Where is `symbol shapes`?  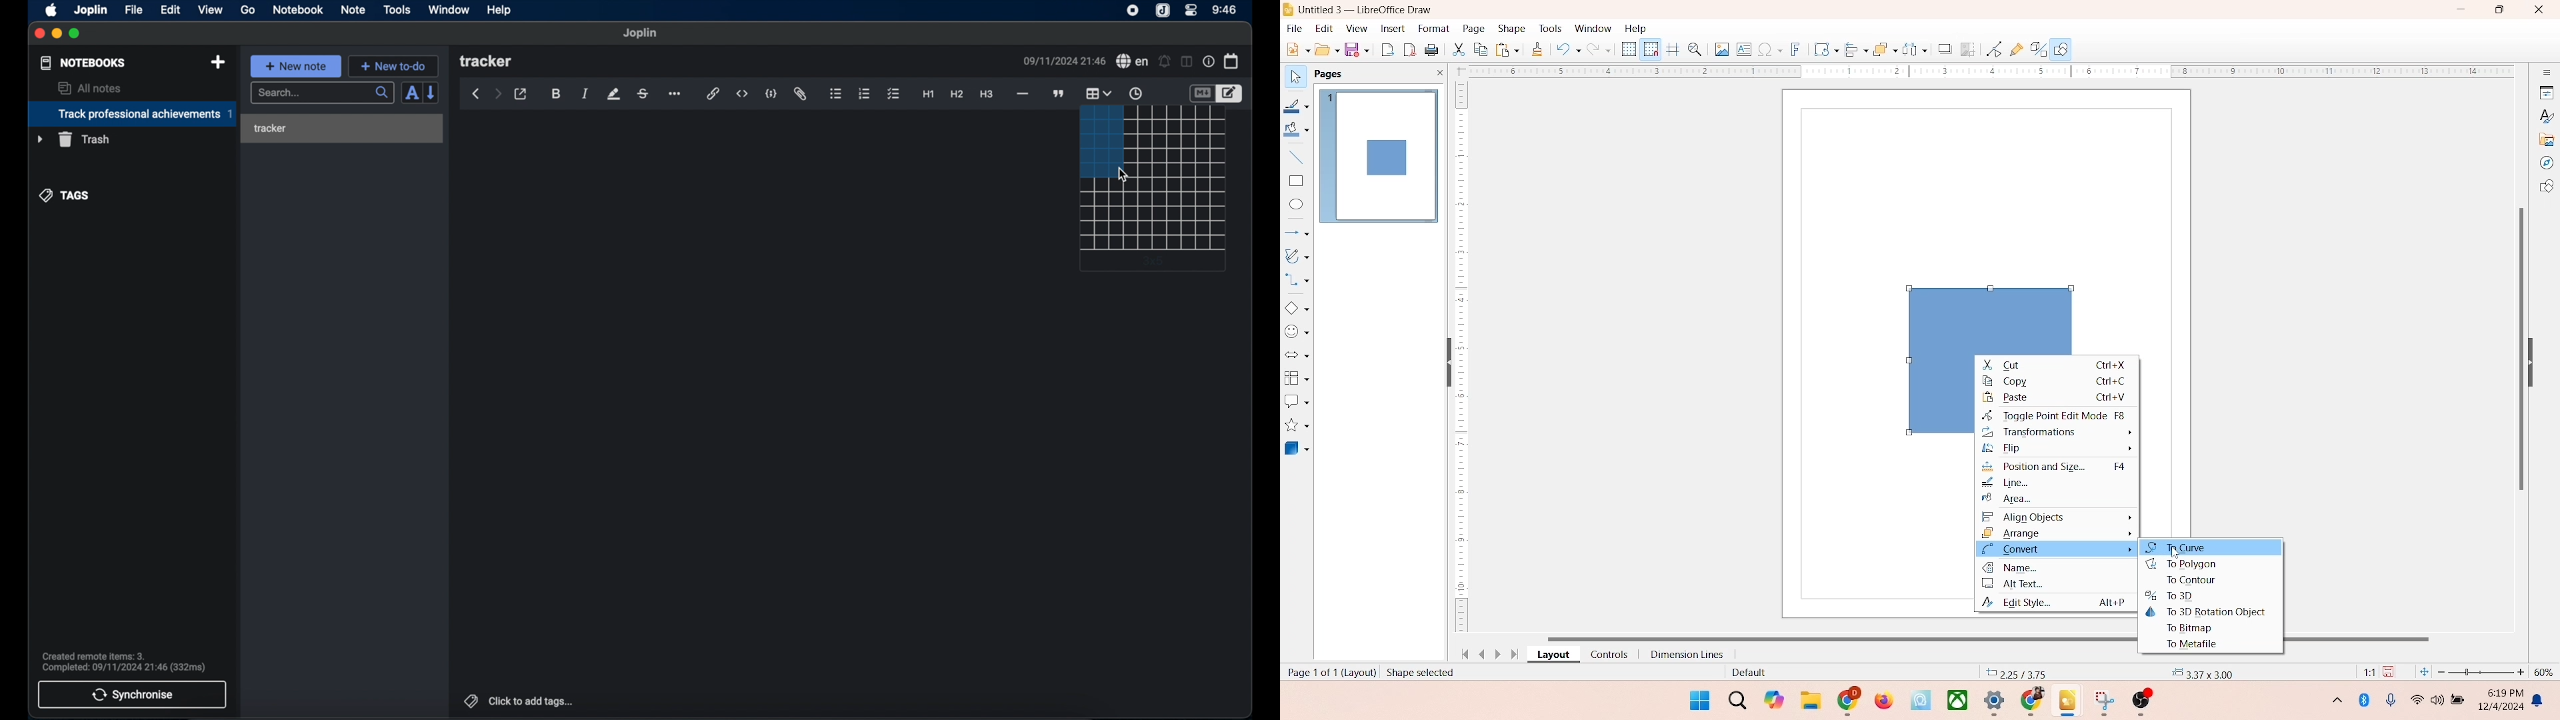
symbol shapes is located at coordinates (1297, 332).